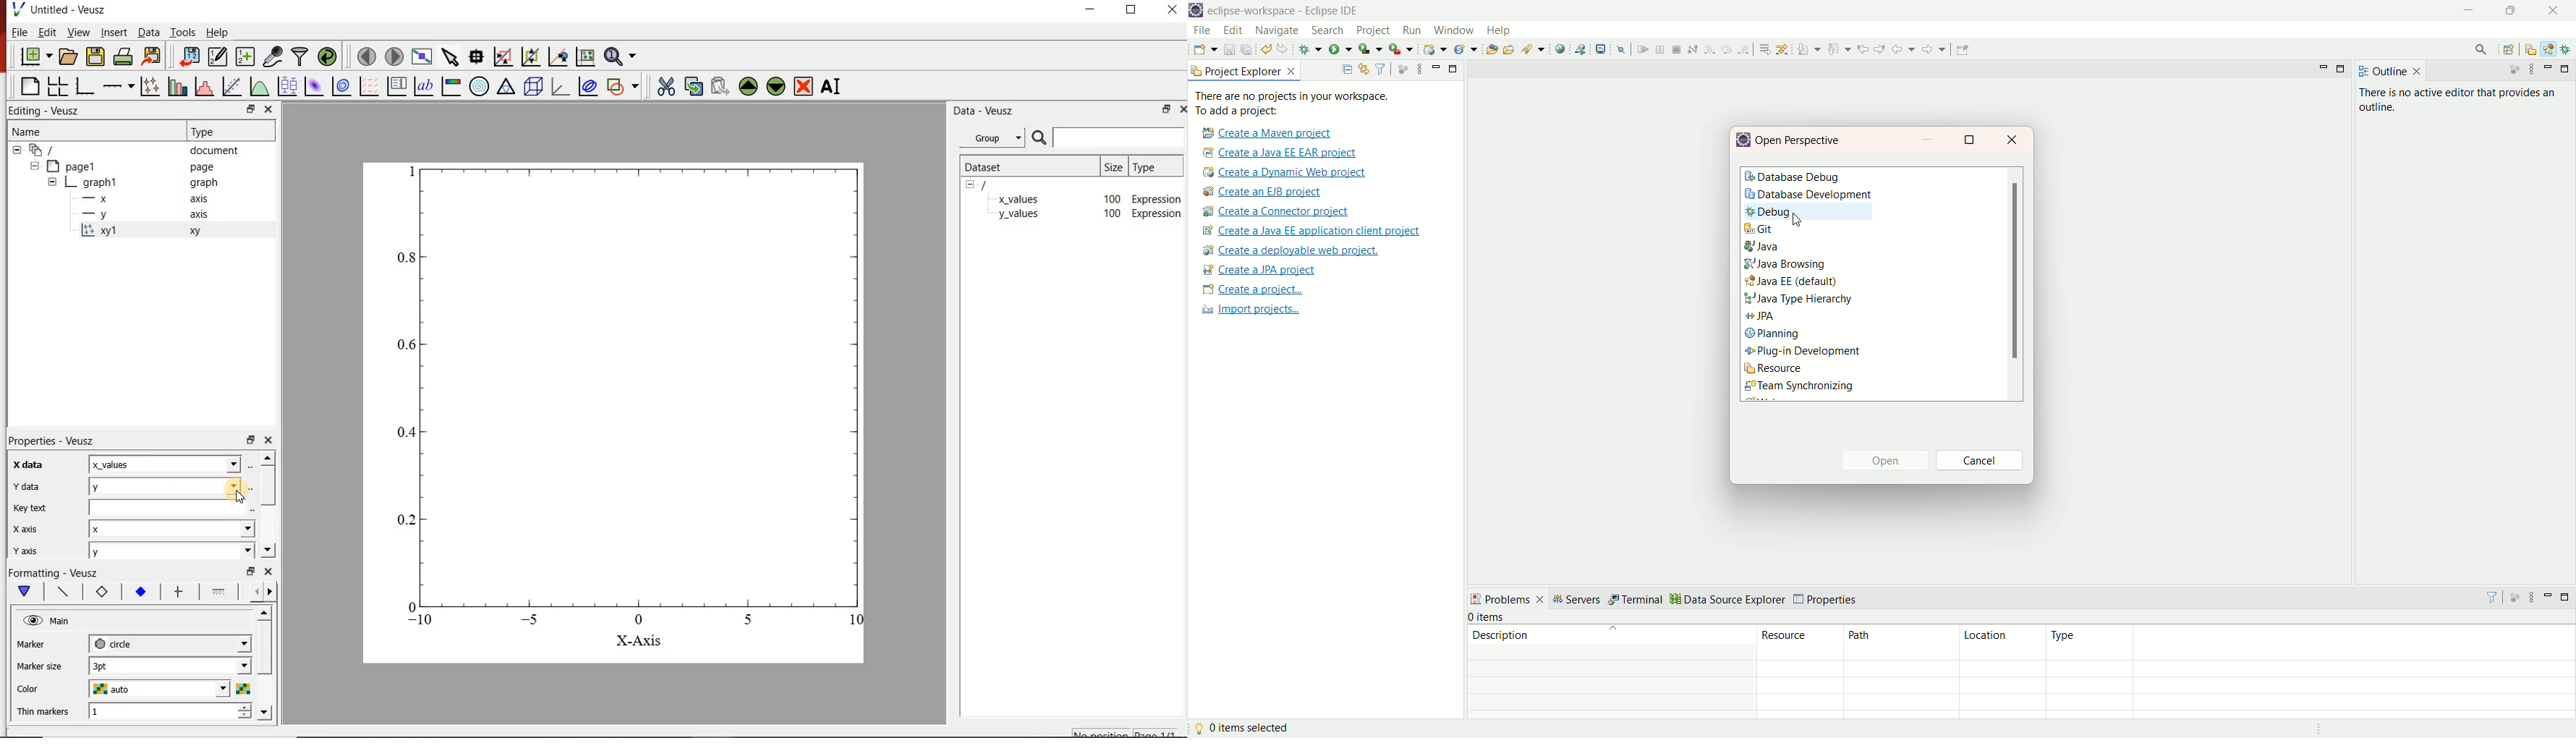  I want to click on cursor, so click(1798, 221).